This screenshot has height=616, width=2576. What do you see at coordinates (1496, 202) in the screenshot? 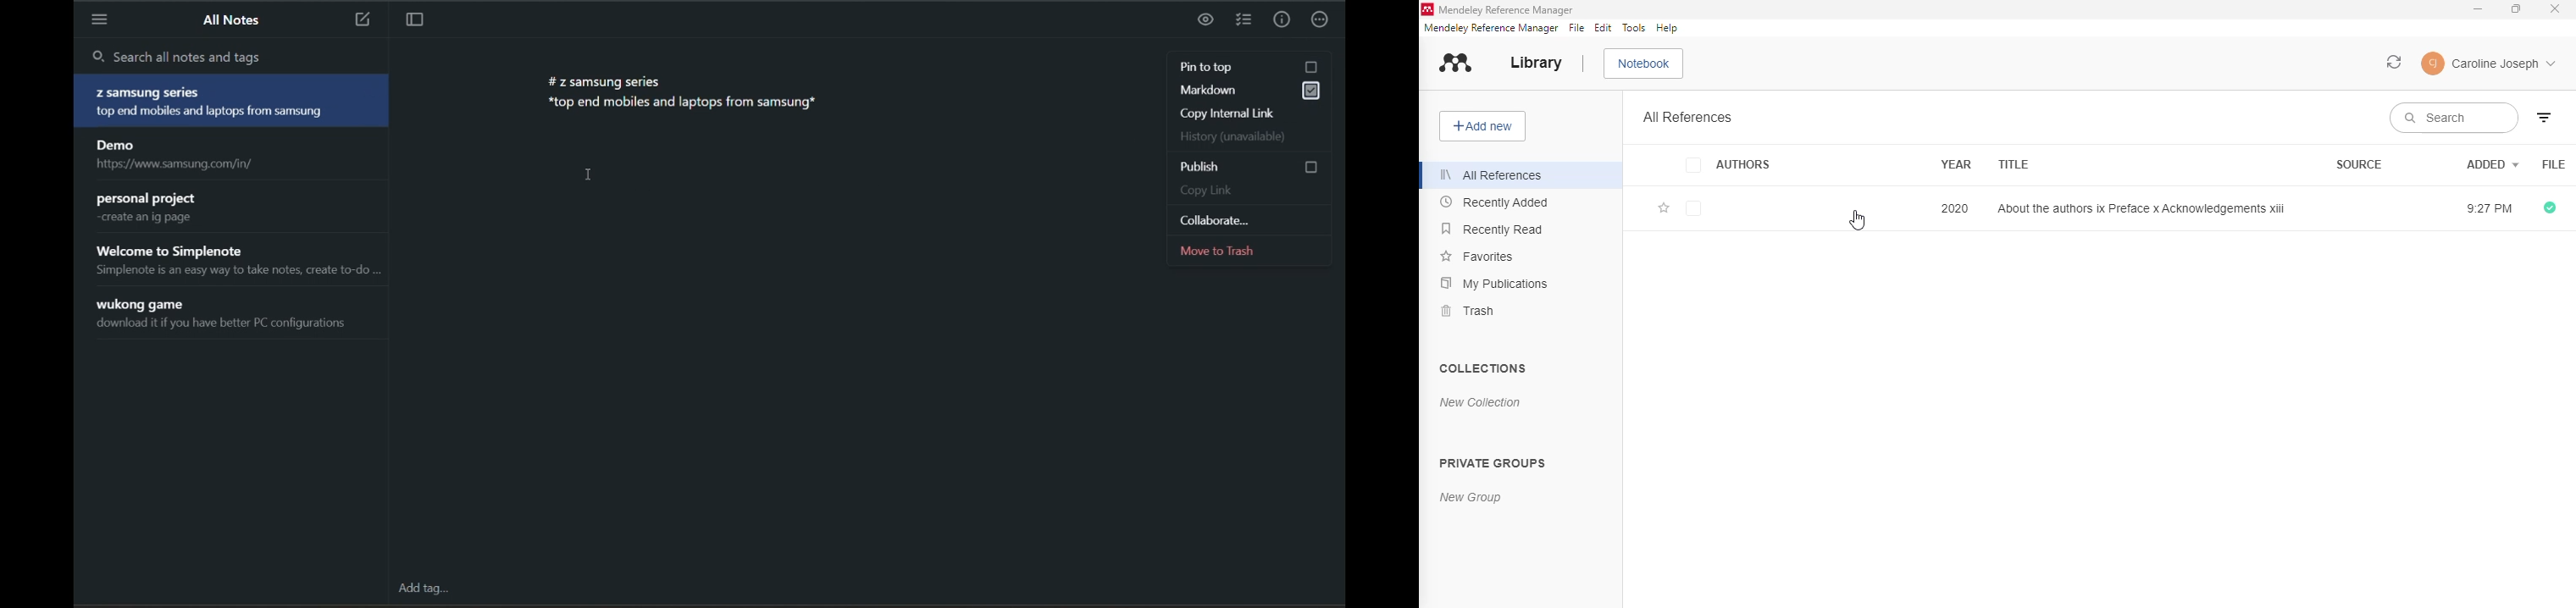
I see `recently added` at bounding box center [1496, 202].